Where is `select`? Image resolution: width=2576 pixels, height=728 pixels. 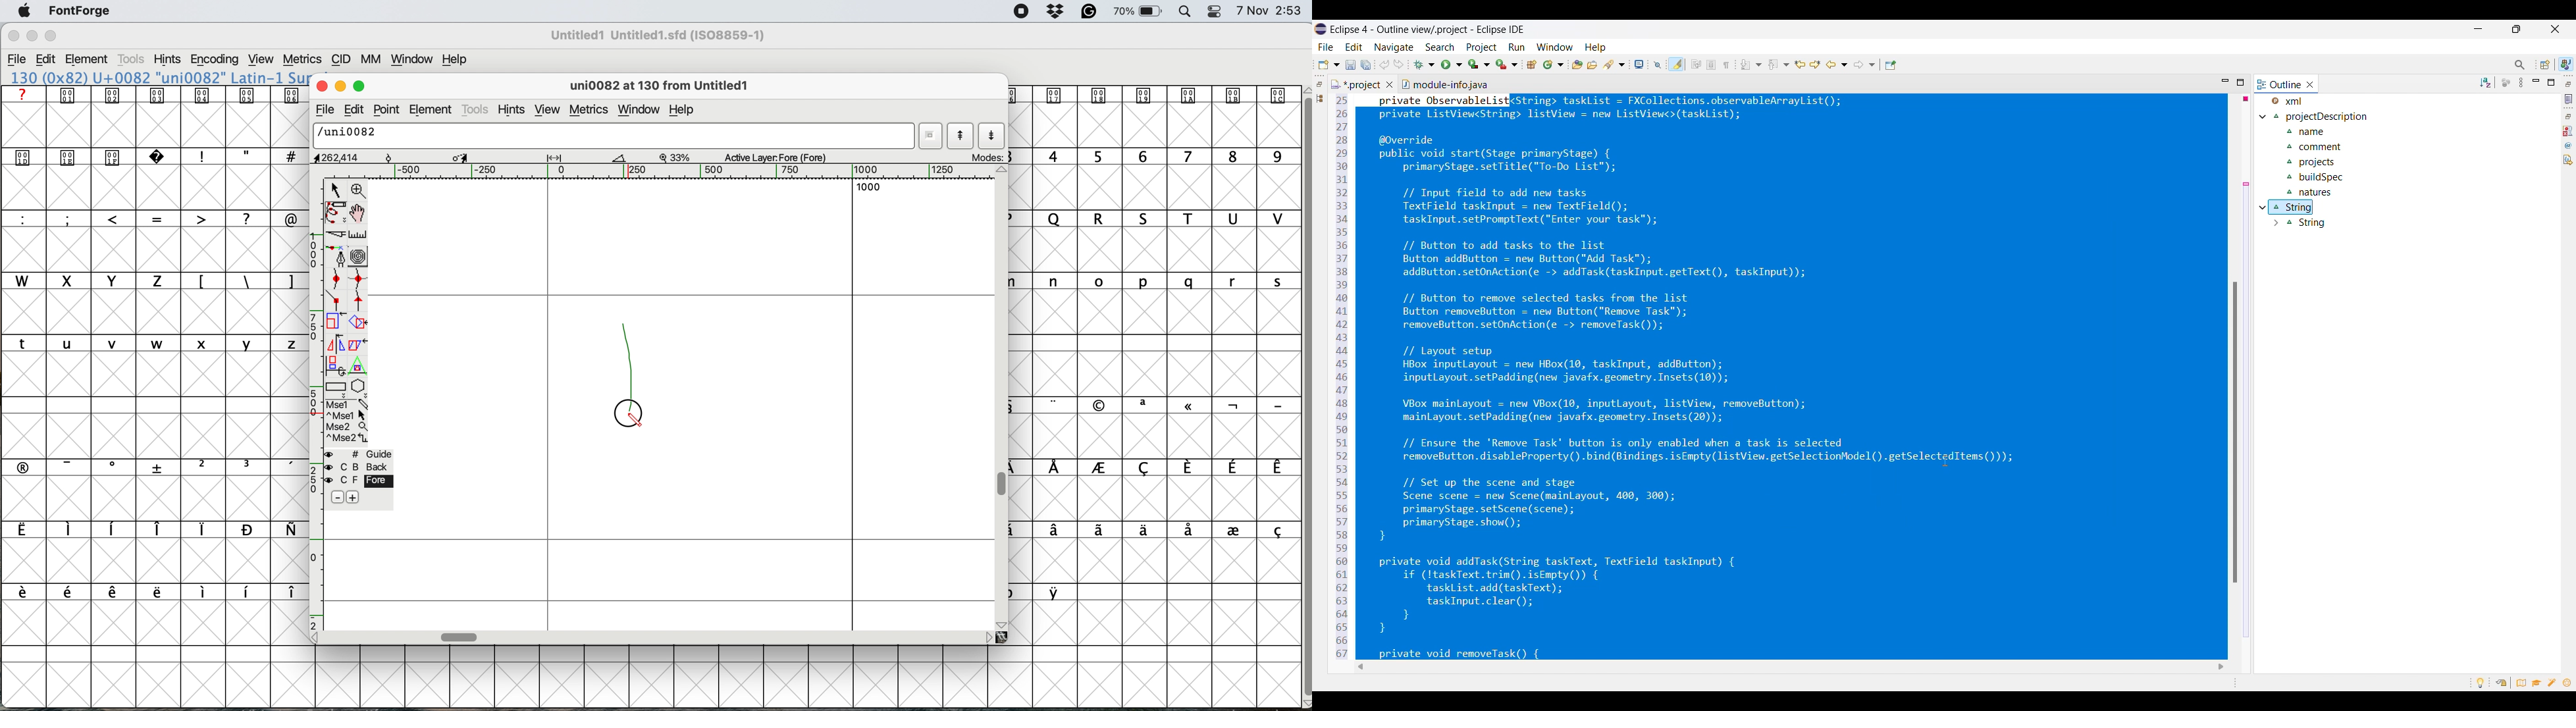
select is located at coordinates (336, 189).